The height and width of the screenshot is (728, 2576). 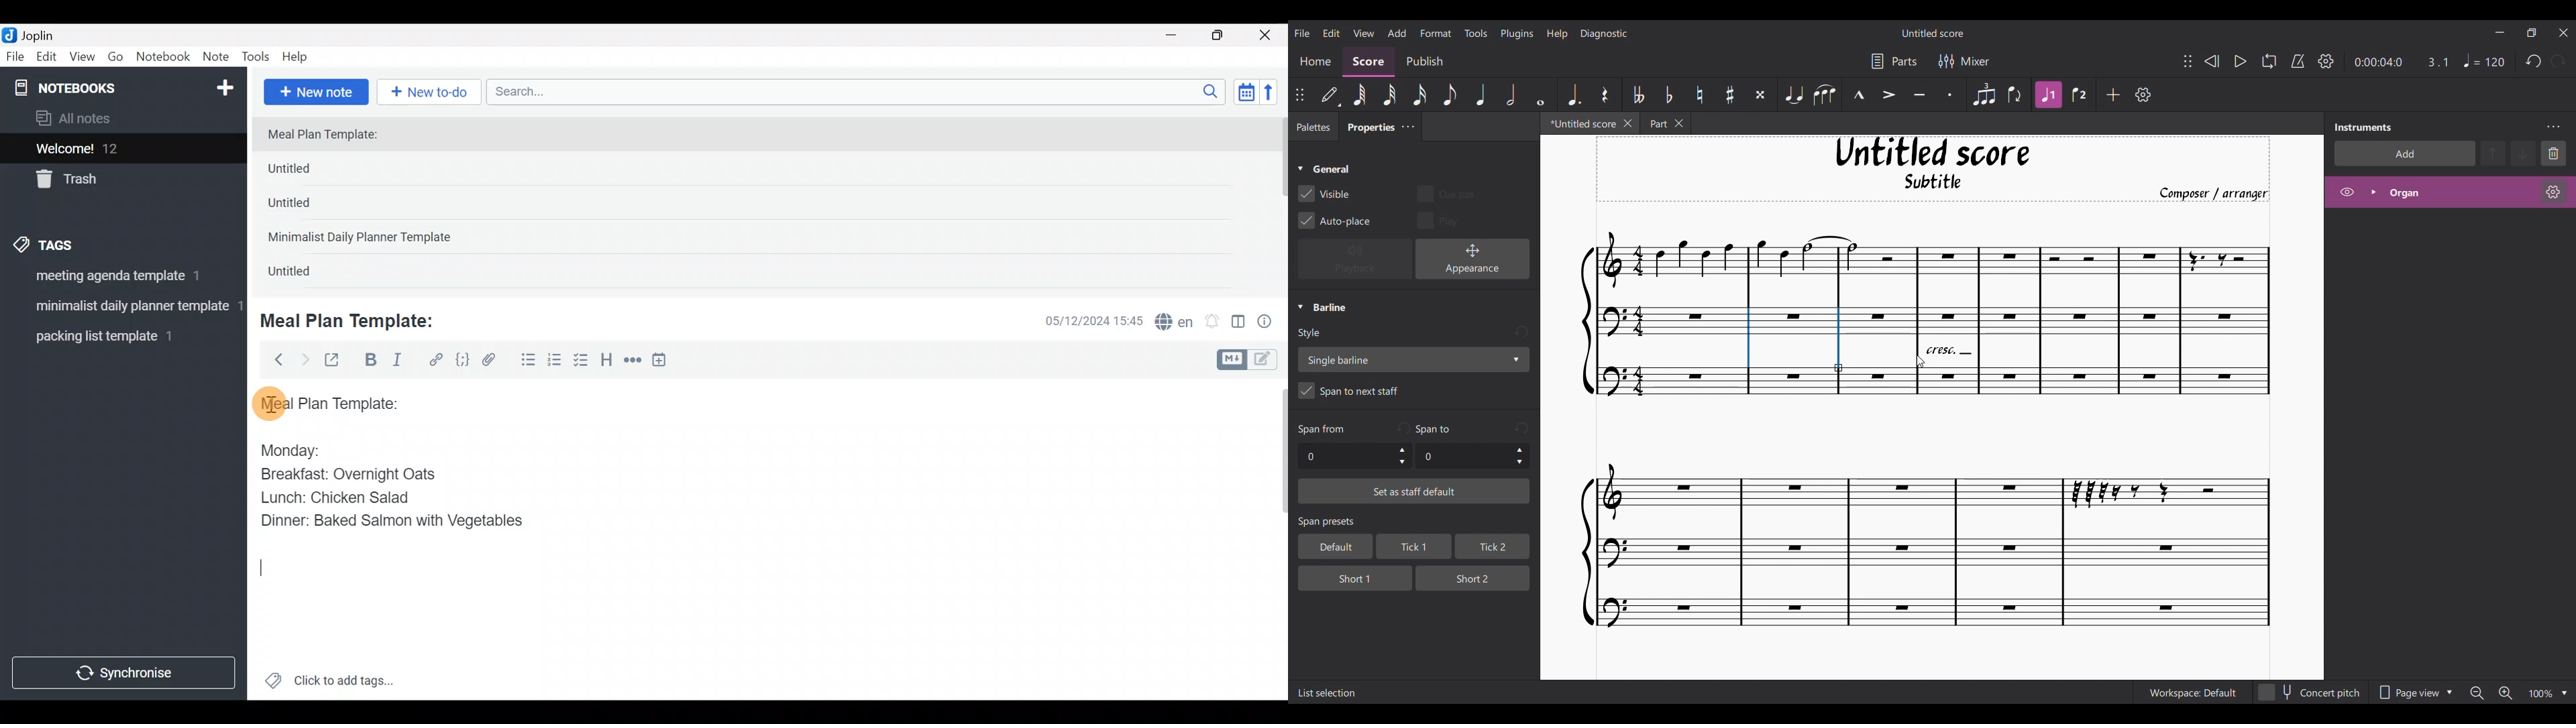 I want to click on Scroll bar, so click(x=1274, y=539).